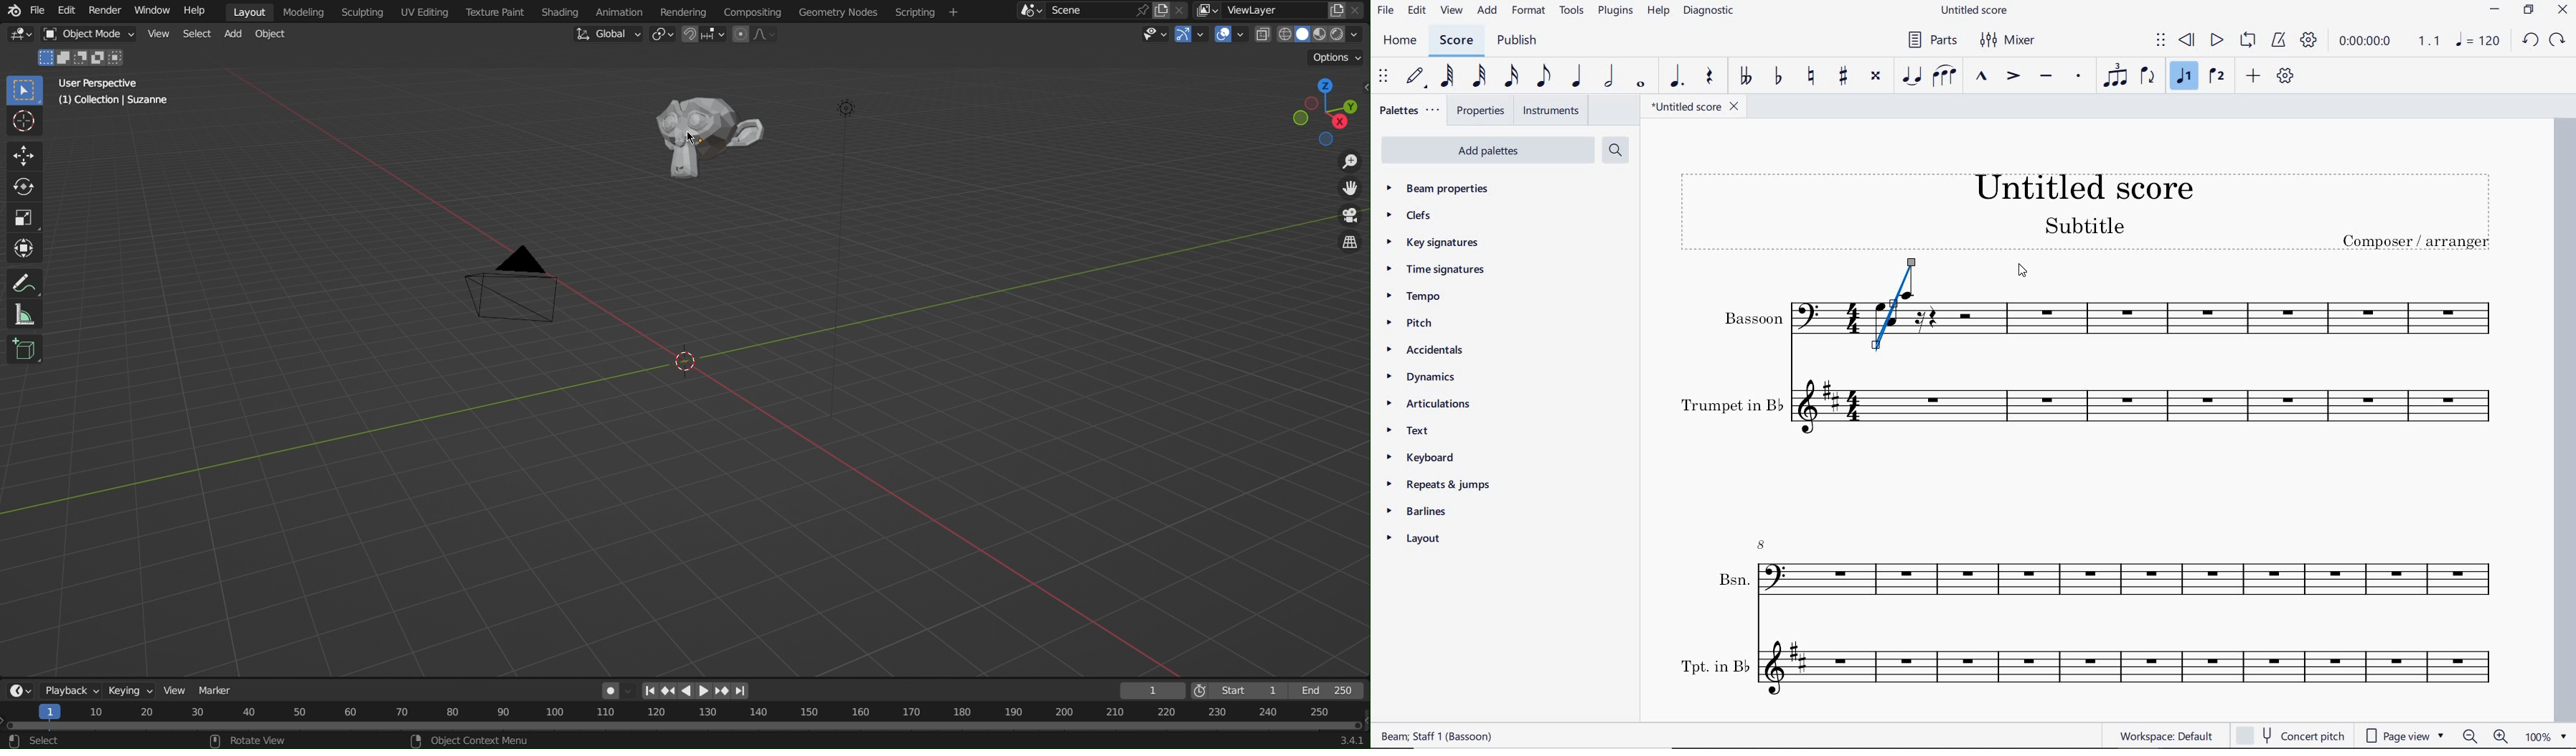 This screenshot has height=756, width=2576. Describe the element at coordinates (1447, 188) in the screenshot. I see `beam properties` at that location.